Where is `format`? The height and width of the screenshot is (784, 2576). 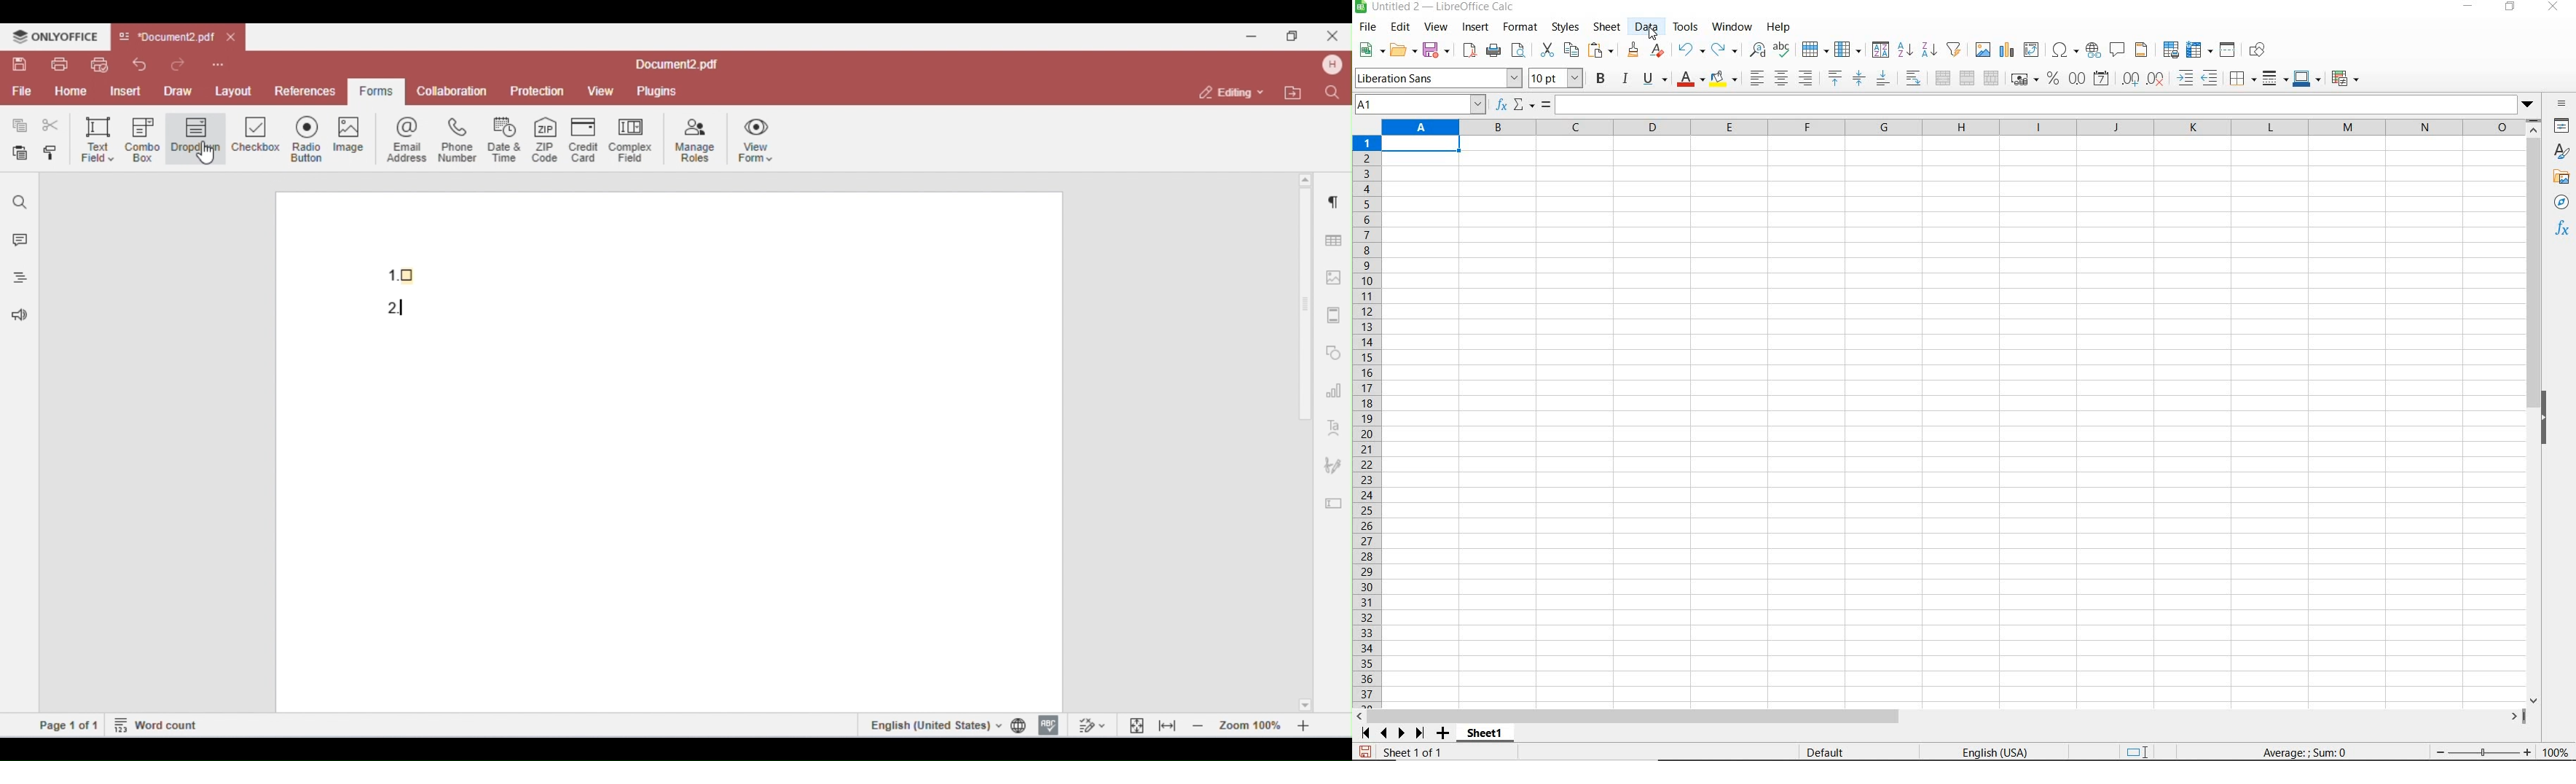 format is located at coordinates (1518, 27).